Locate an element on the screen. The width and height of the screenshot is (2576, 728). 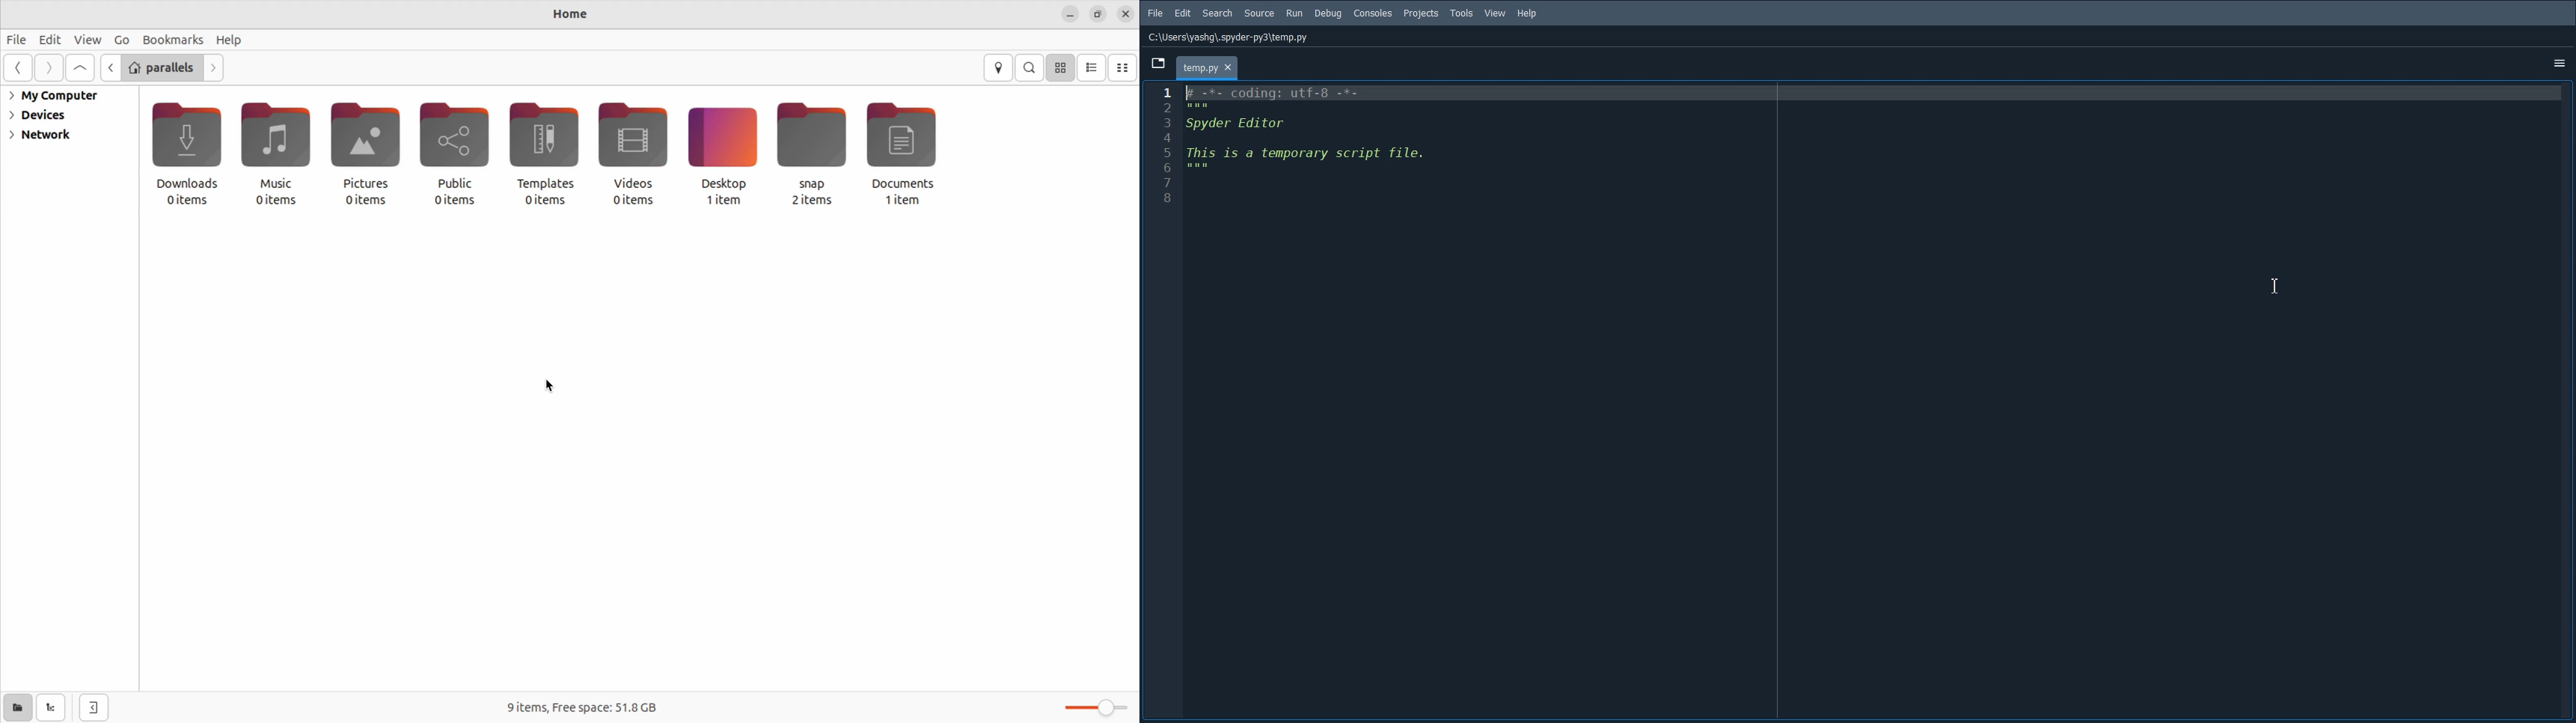
Source is located at coordinates (1258, 12).